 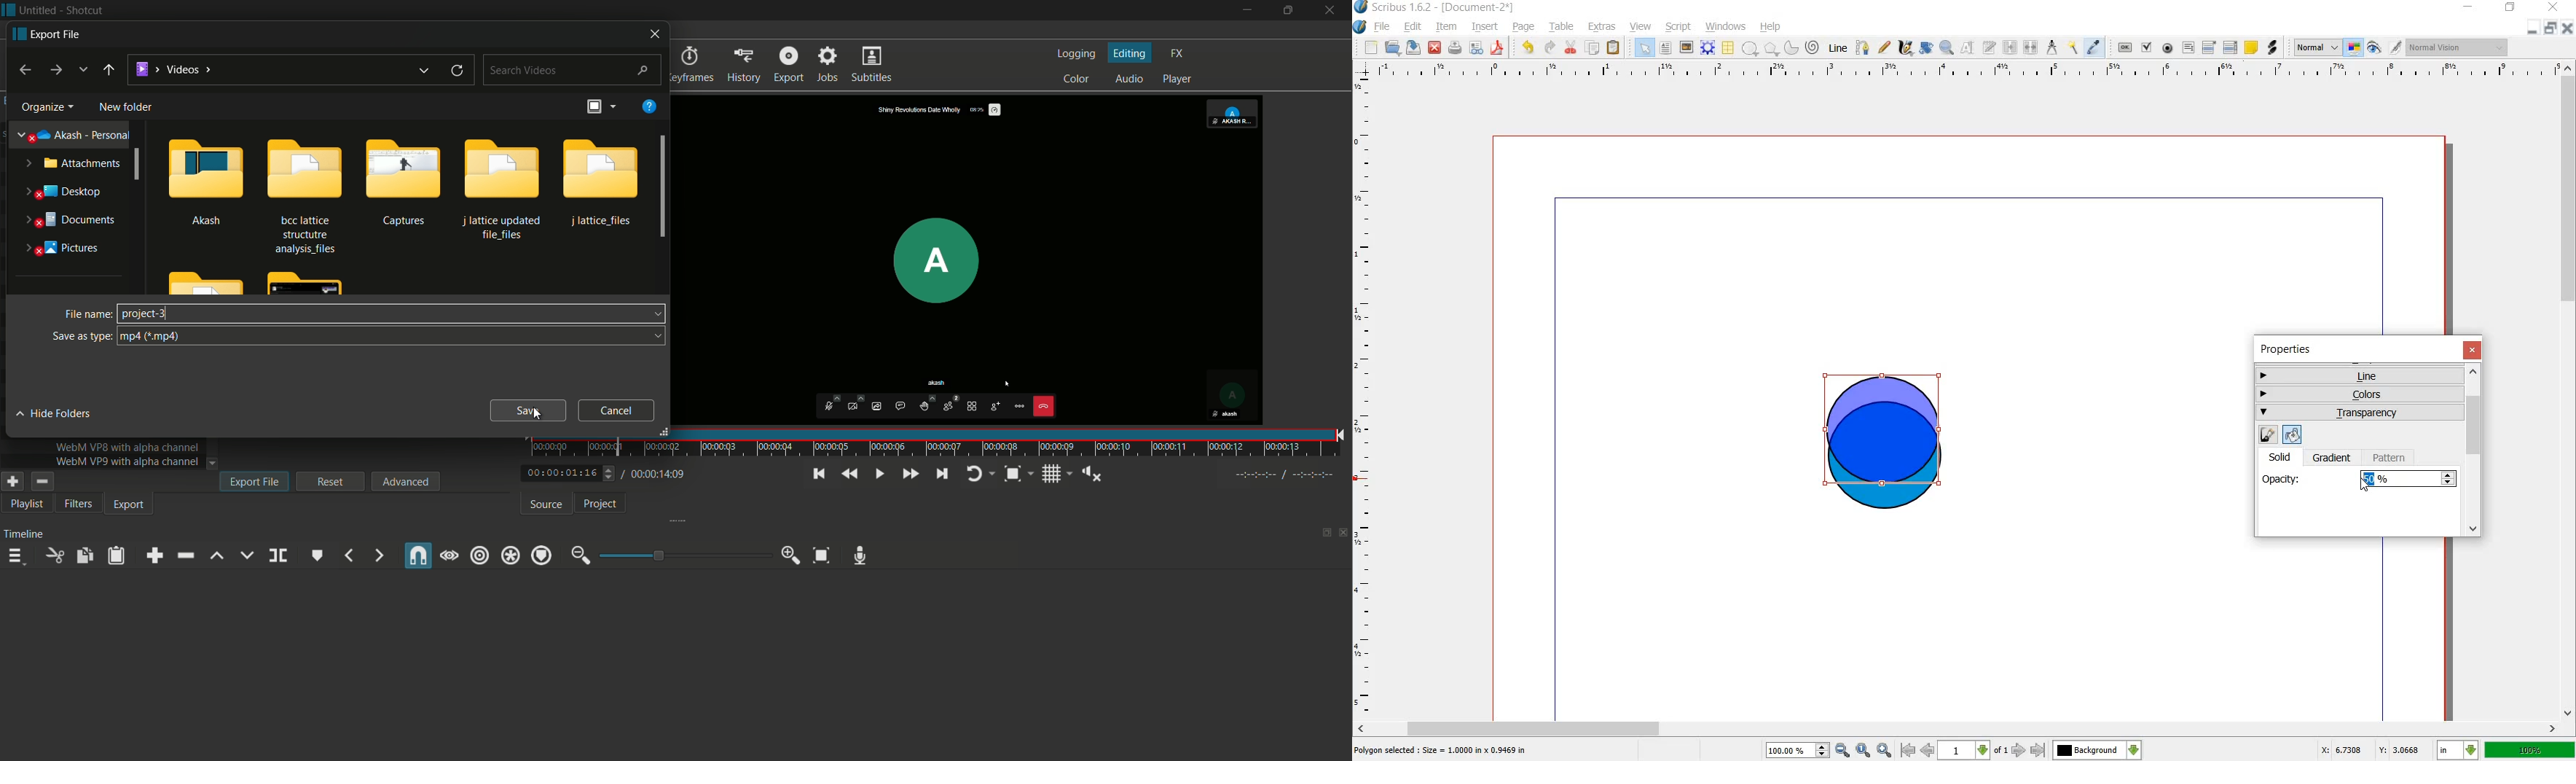 What do you see at coordinates (2532, 29) in the screenshot?
I see `minimize` at bounding box center [2532, 29].